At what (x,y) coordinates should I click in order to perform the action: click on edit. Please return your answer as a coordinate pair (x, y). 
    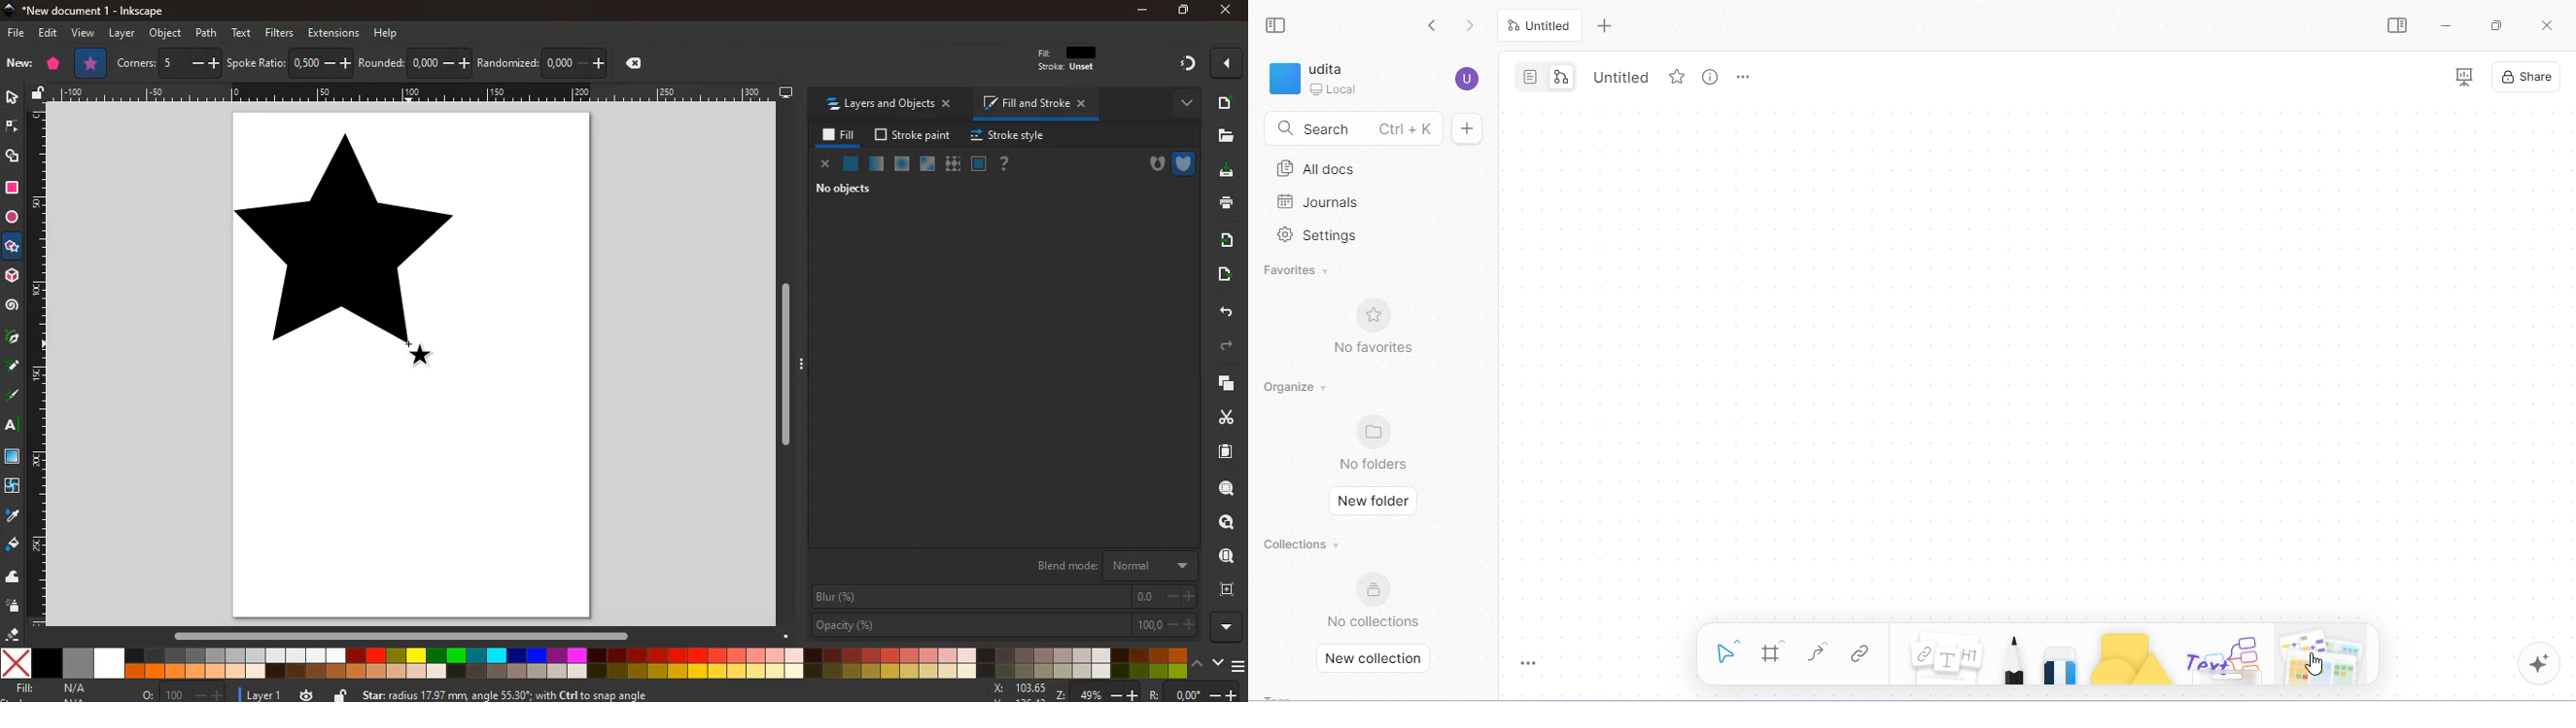
    Looking at the image, I should click on (48, 34).